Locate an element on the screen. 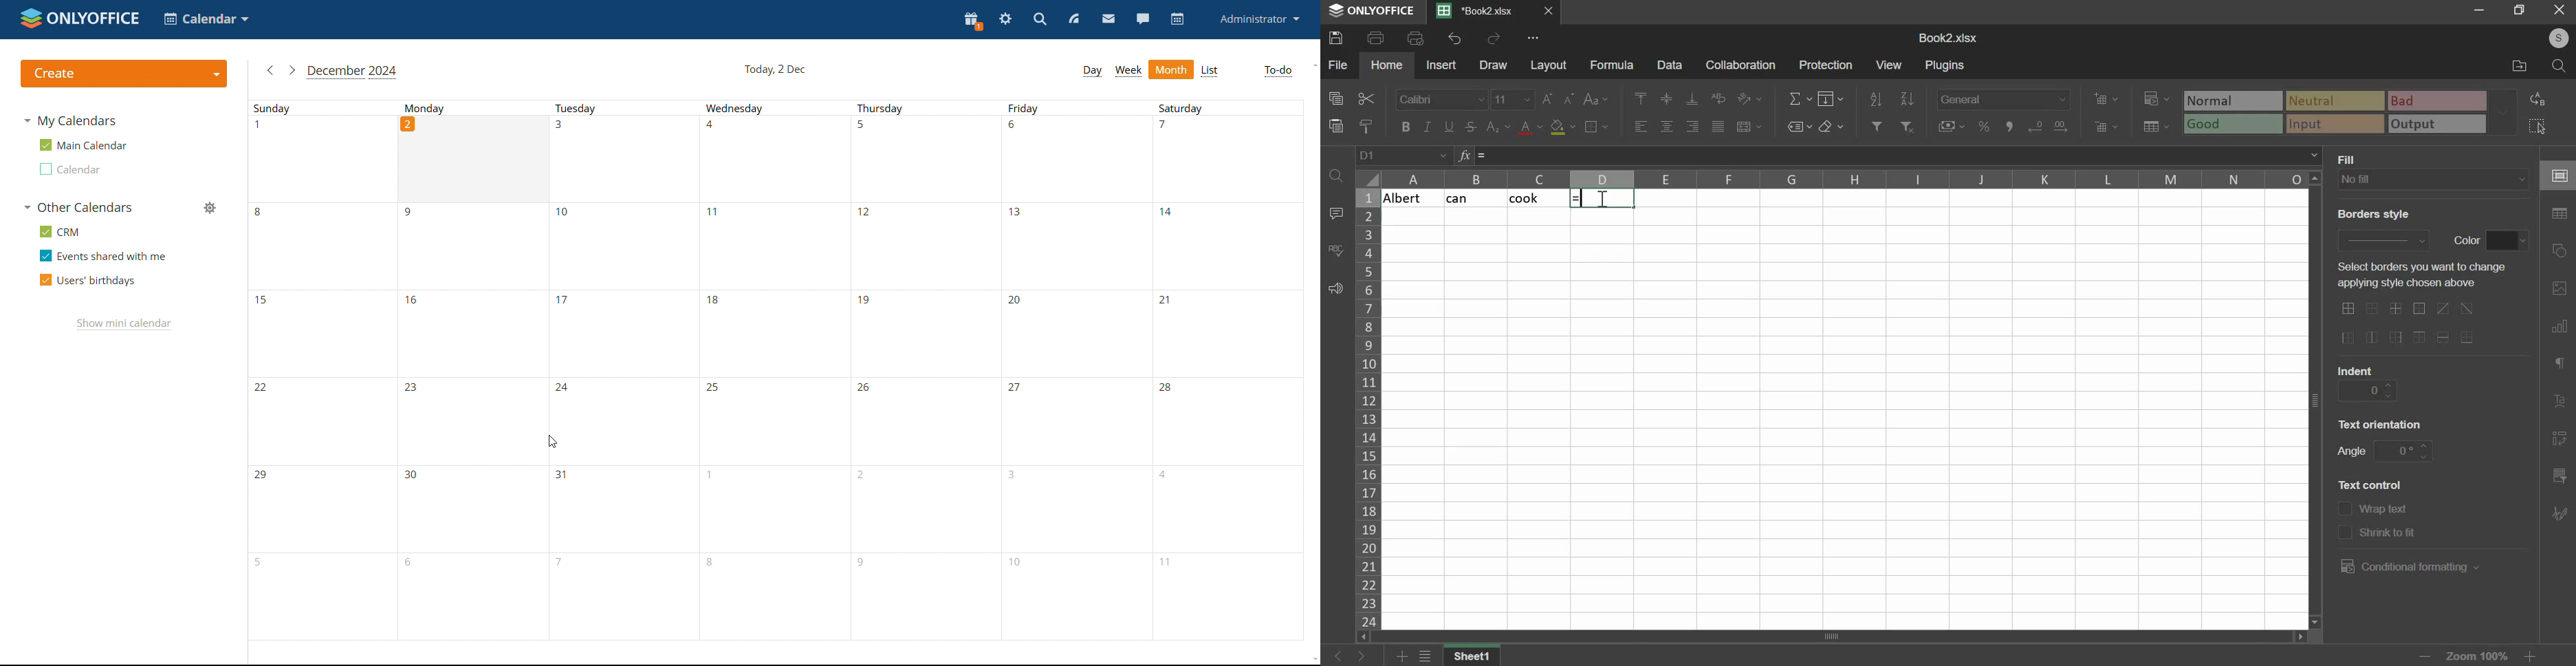  select borders you want to change applying style chosen above is located at coordinates (2421, 276).